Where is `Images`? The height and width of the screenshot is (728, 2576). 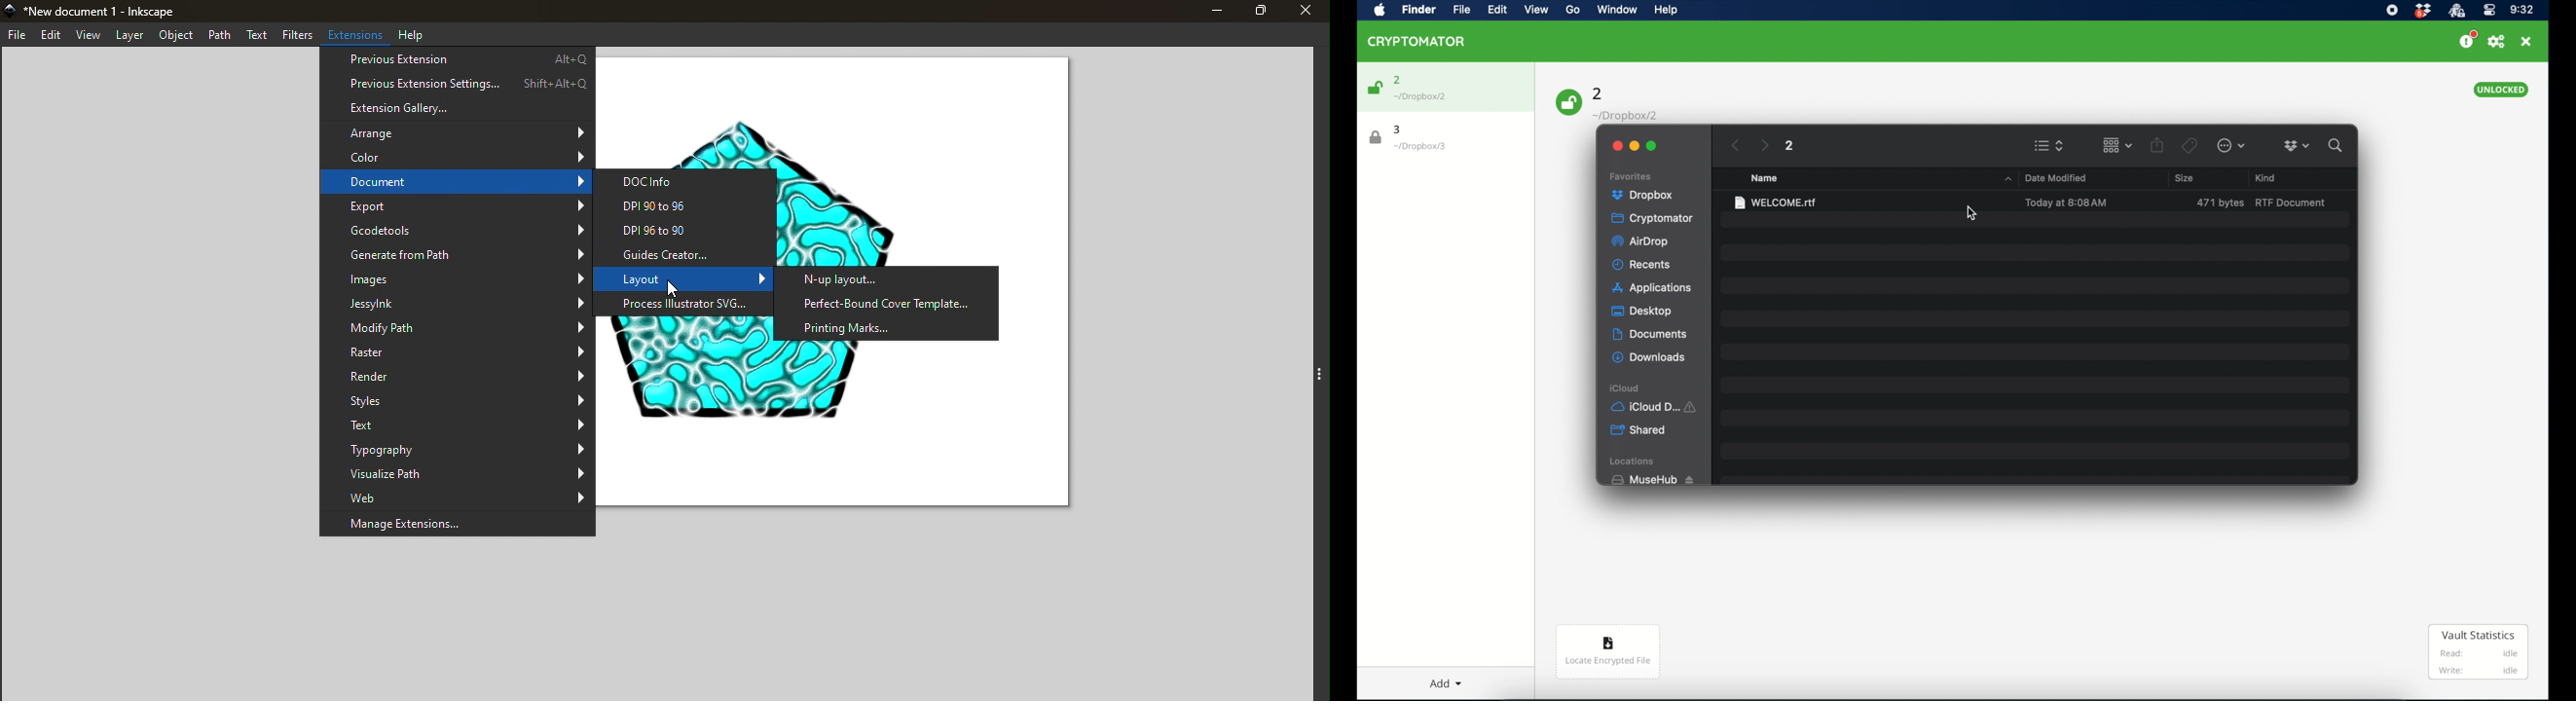 Images is located at coordinates (457, 278).